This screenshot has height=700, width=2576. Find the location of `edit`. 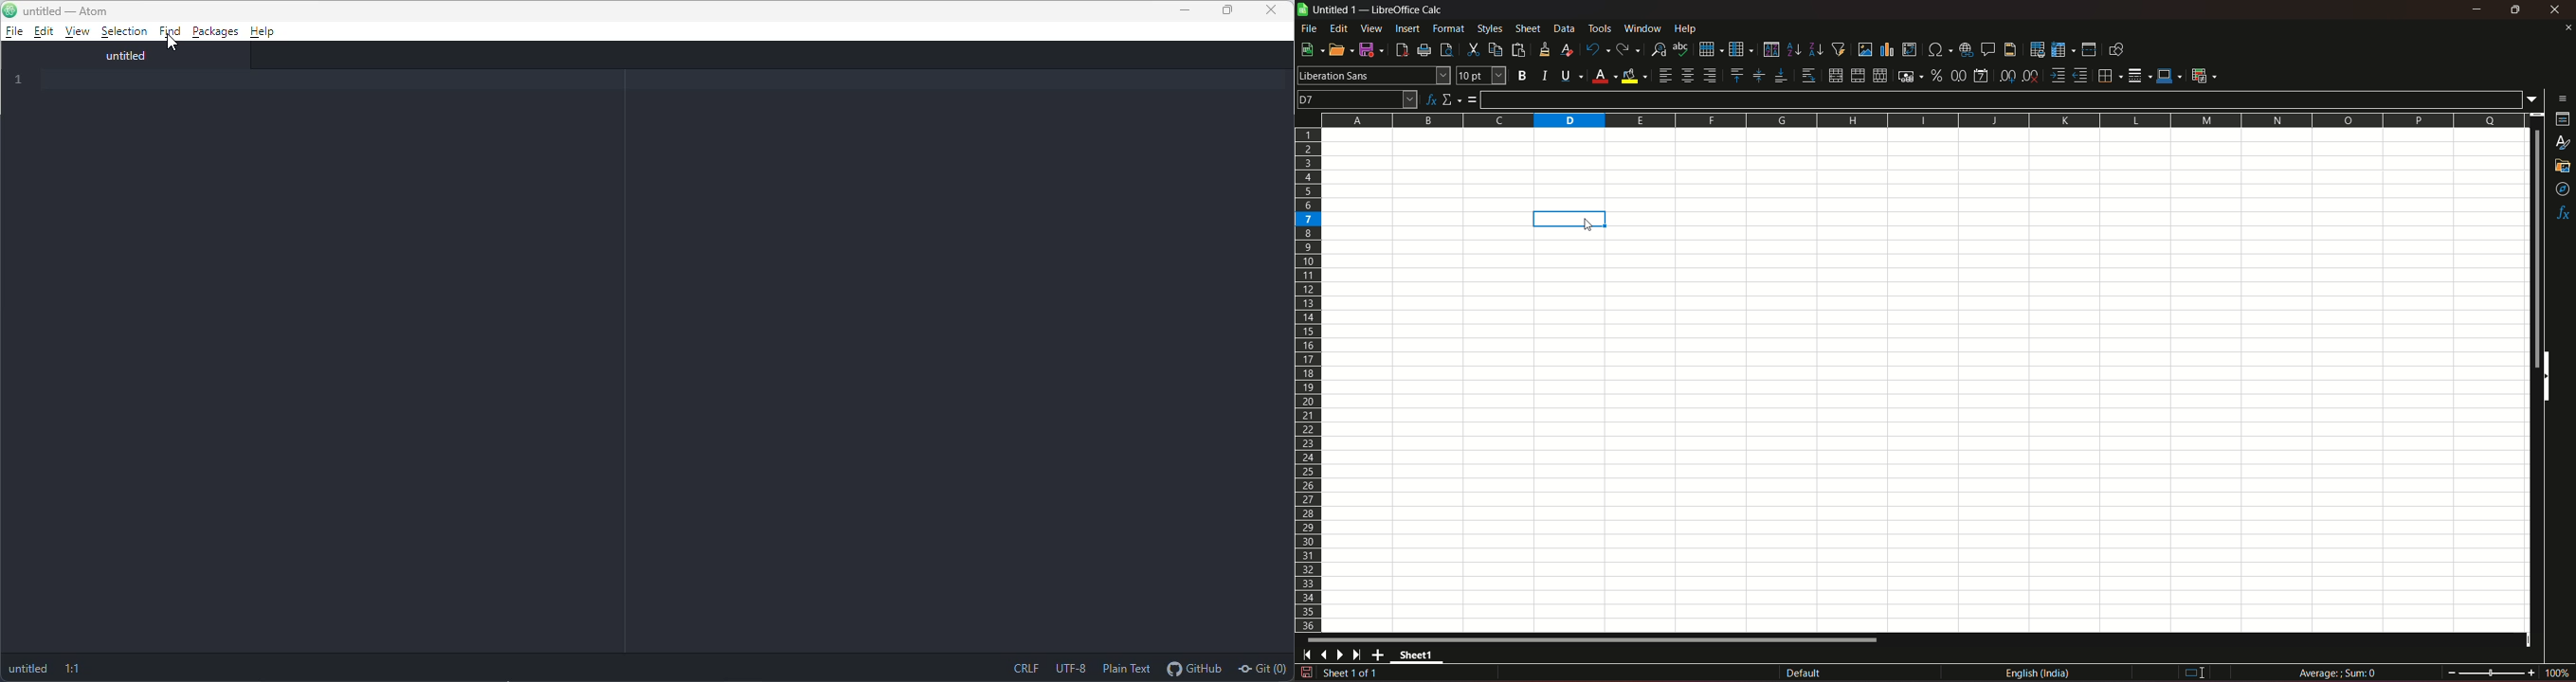

edit is located at coordinates (1339, 28).